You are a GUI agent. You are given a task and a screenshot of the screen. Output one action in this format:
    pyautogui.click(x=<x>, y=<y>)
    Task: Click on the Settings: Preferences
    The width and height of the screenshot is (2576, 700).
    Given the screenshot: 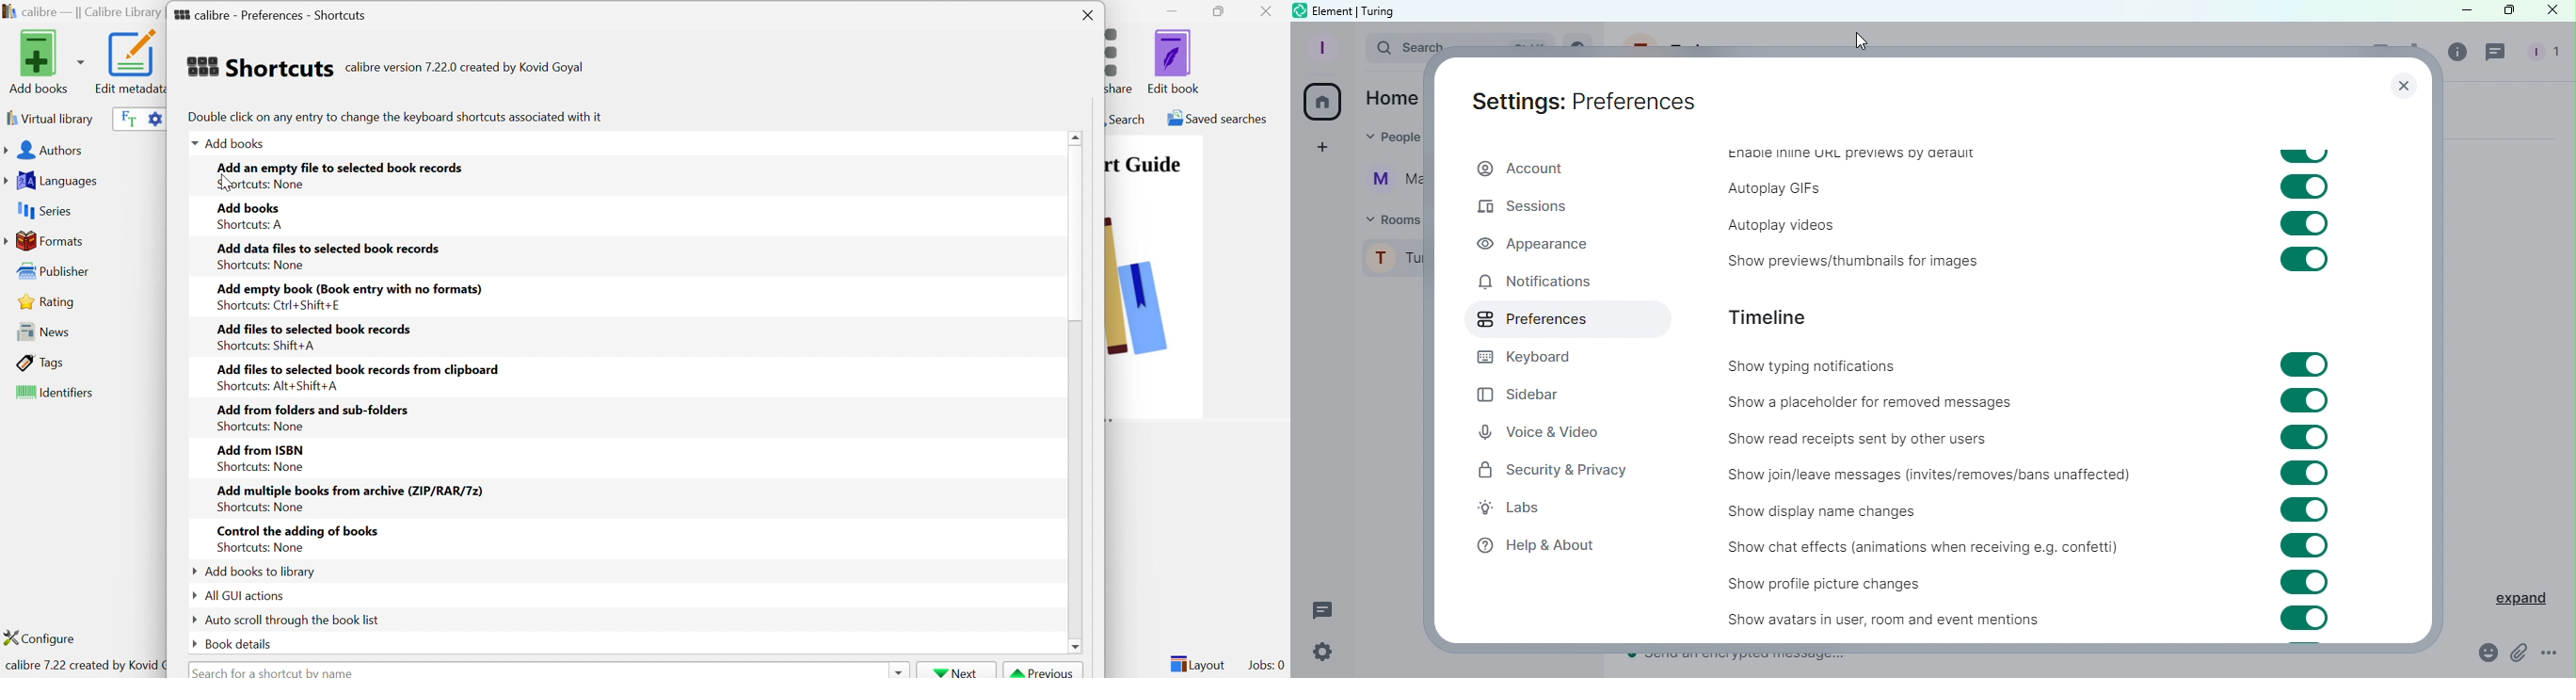 What is the action you would take?
    pyautogui.click(x=1584, y=103)
    